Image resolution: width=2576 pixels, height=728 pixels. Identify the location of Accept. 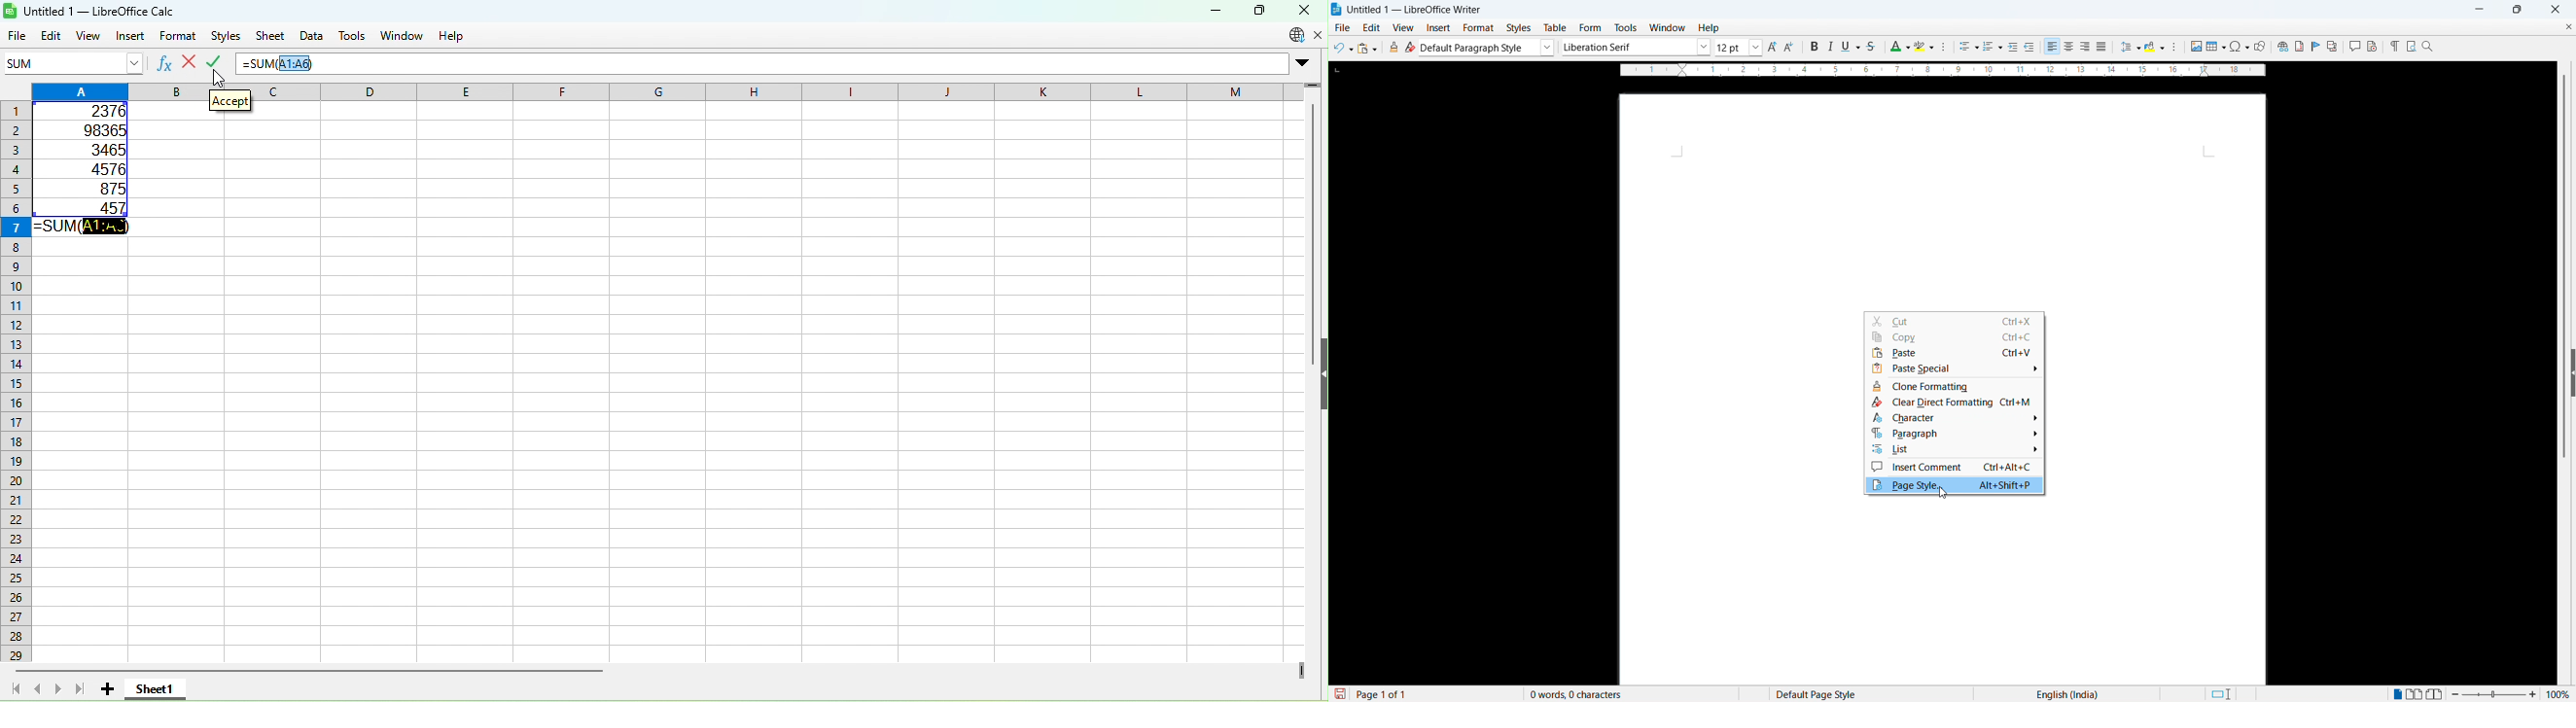
(218, 60).